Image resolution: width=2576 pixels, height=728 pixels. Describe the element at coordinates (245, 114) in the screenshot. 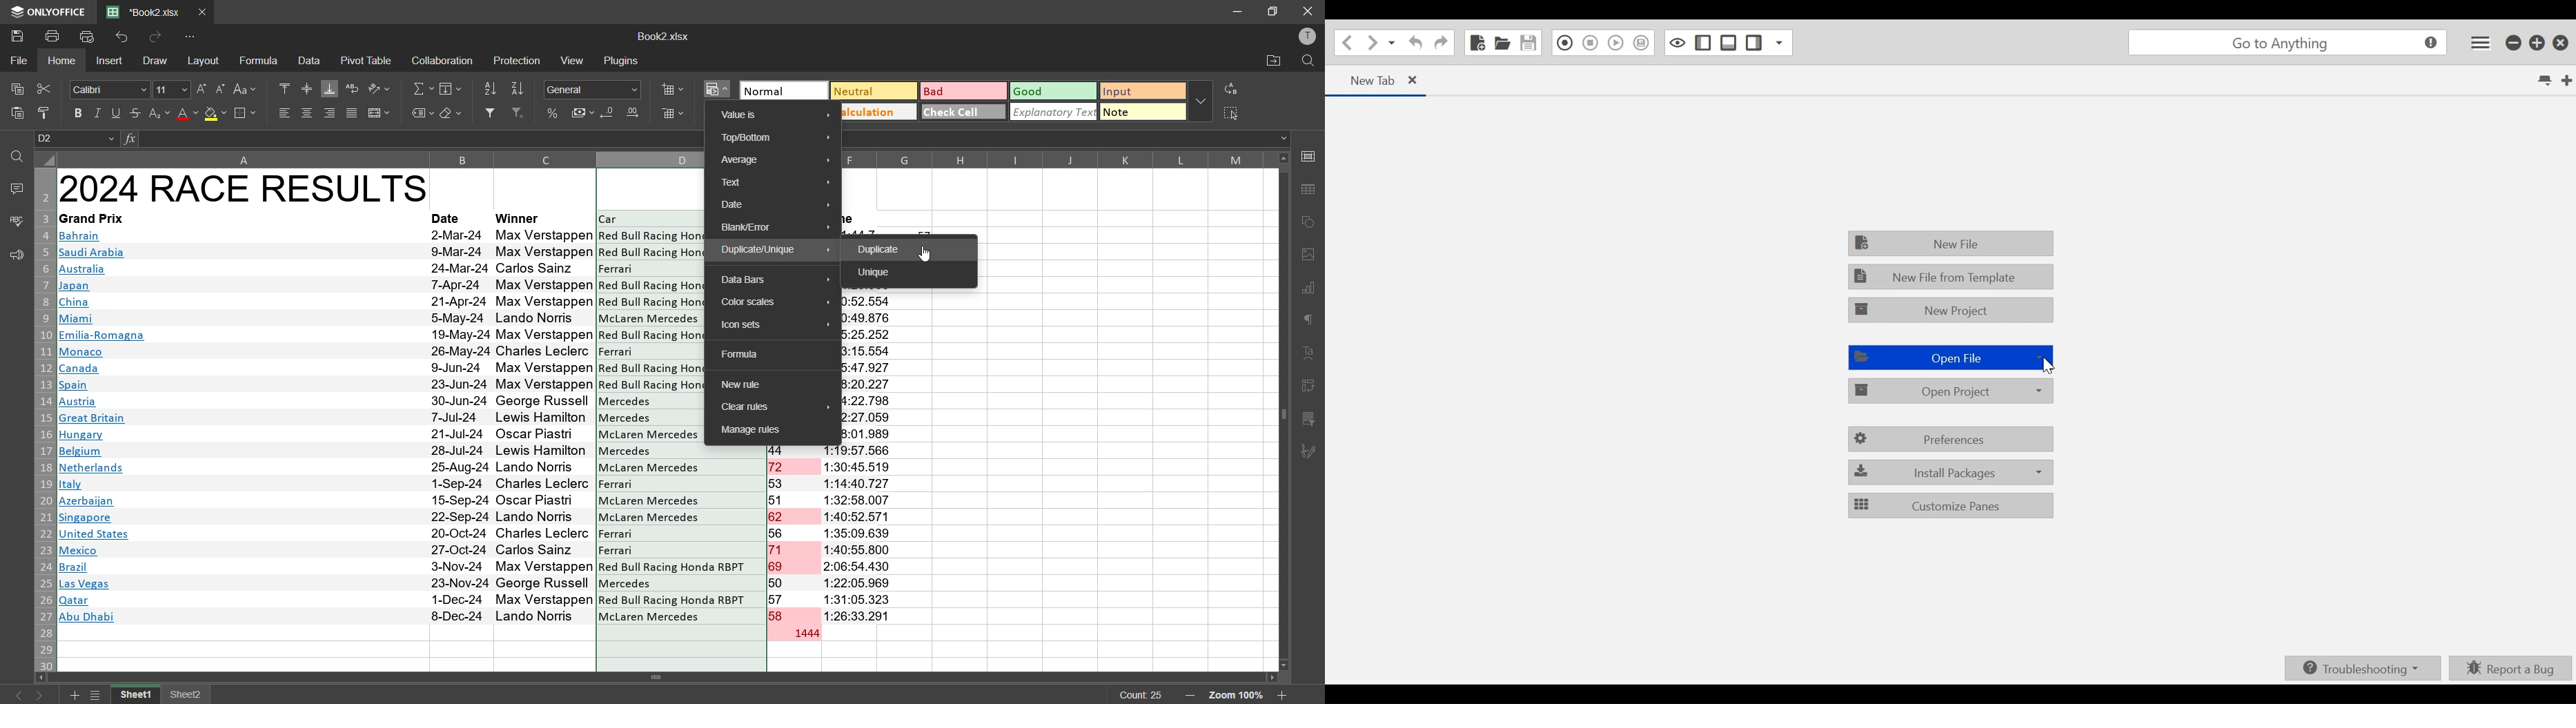

I see `borders` at that location.